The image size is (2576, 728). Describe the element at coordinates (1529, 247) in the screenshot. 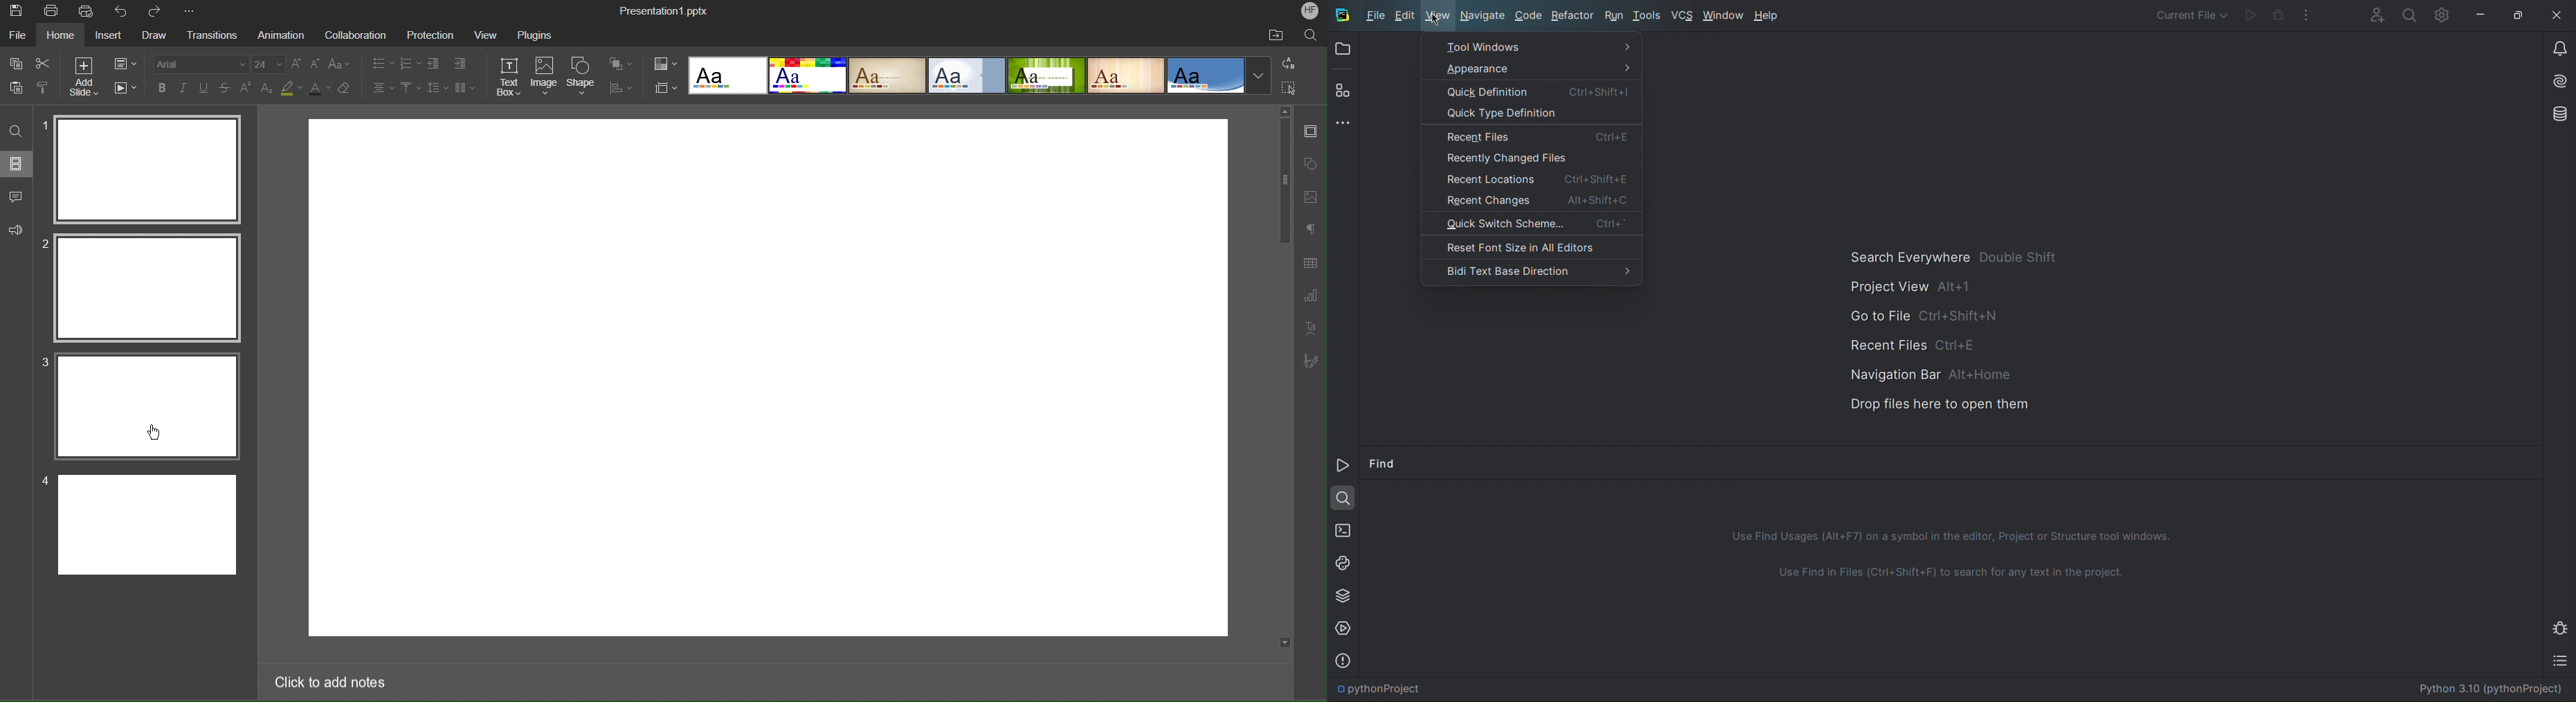

I see `Reset Font Size in All Editors` at that location.